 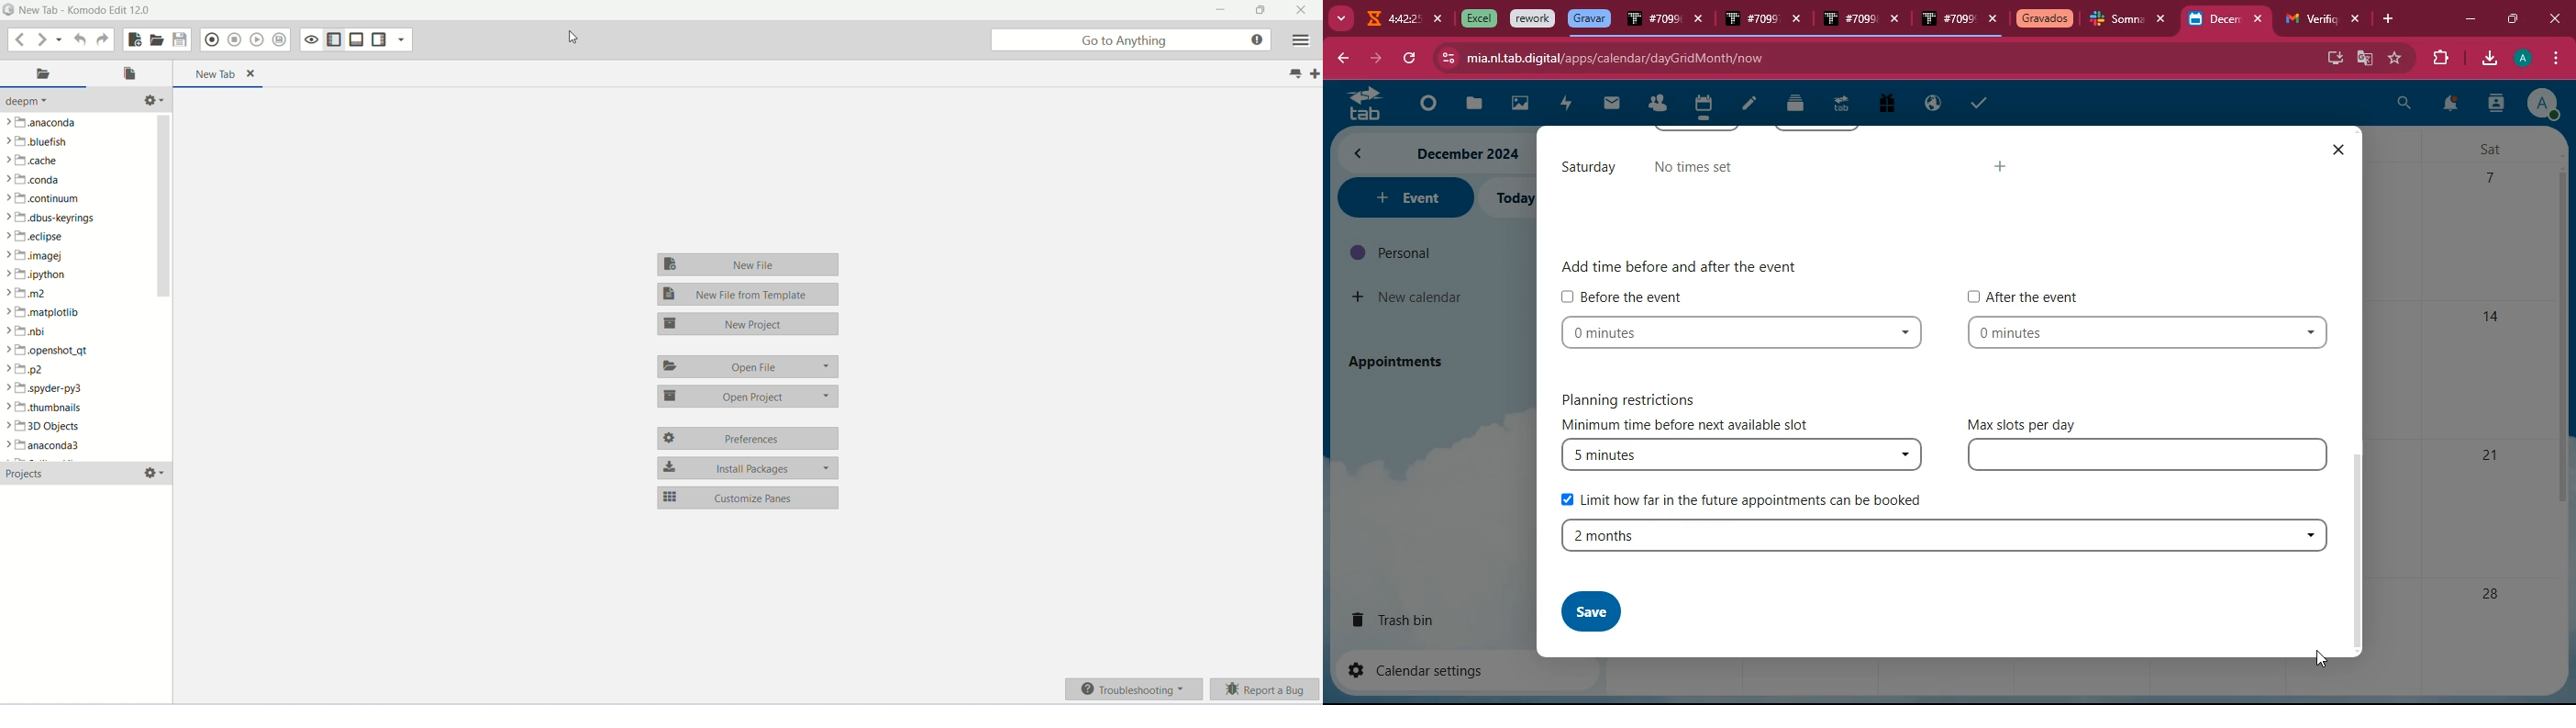 What do you see at coordinates (158, 39) in the screenshot?
I see `open file` at bounding box center [158, 39].